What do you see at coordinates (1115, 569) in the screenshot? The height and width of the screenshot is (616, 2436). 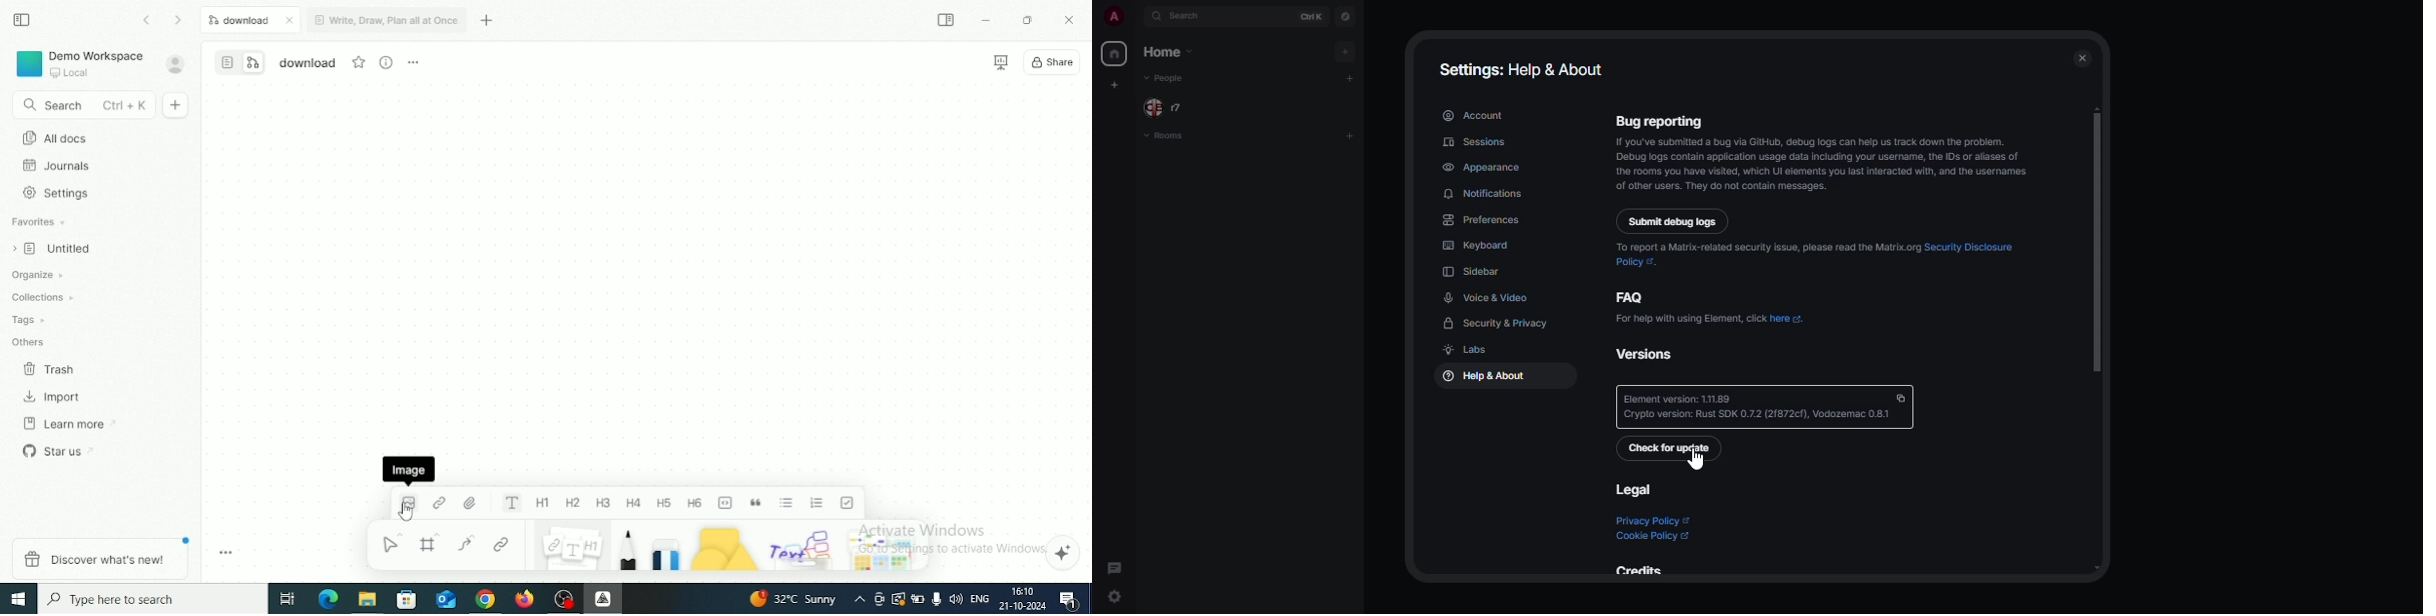 I see `threads` at bounding box center [1115, 569].